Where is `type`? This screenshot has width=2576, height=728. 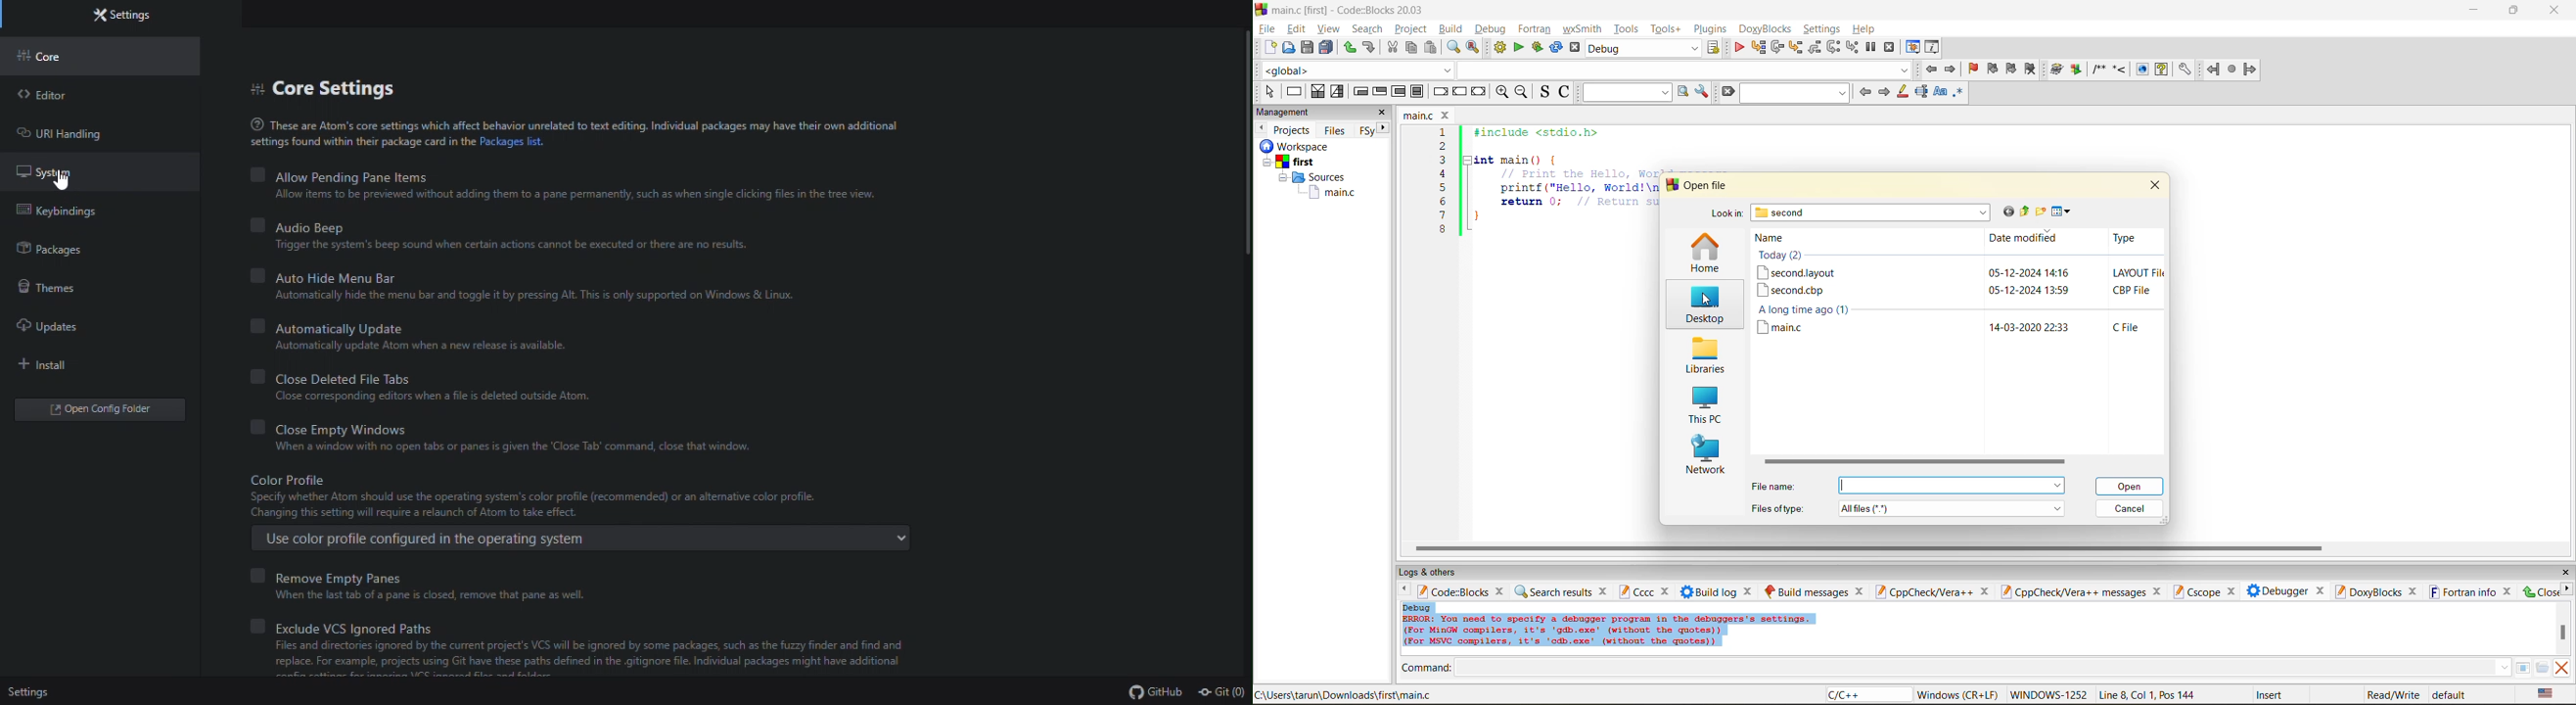 type is located at coordinates (2125, 238).